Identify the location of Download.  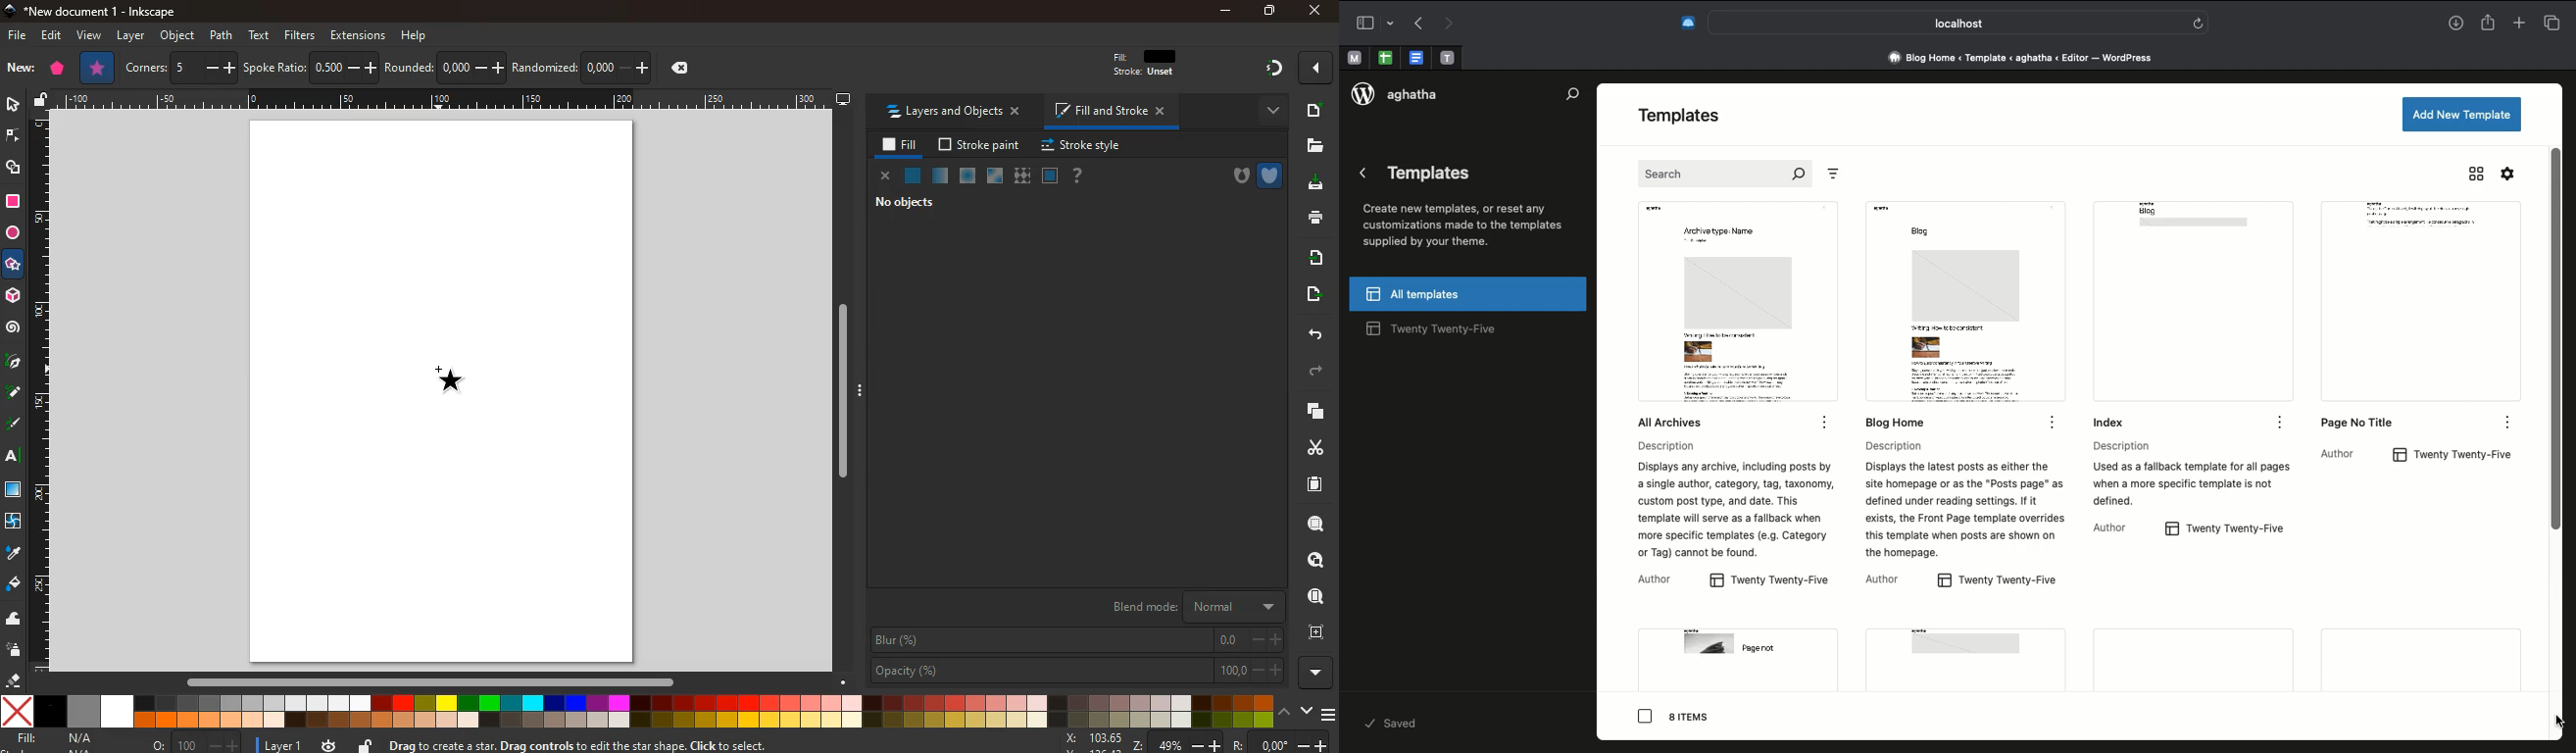
(2454, 24).